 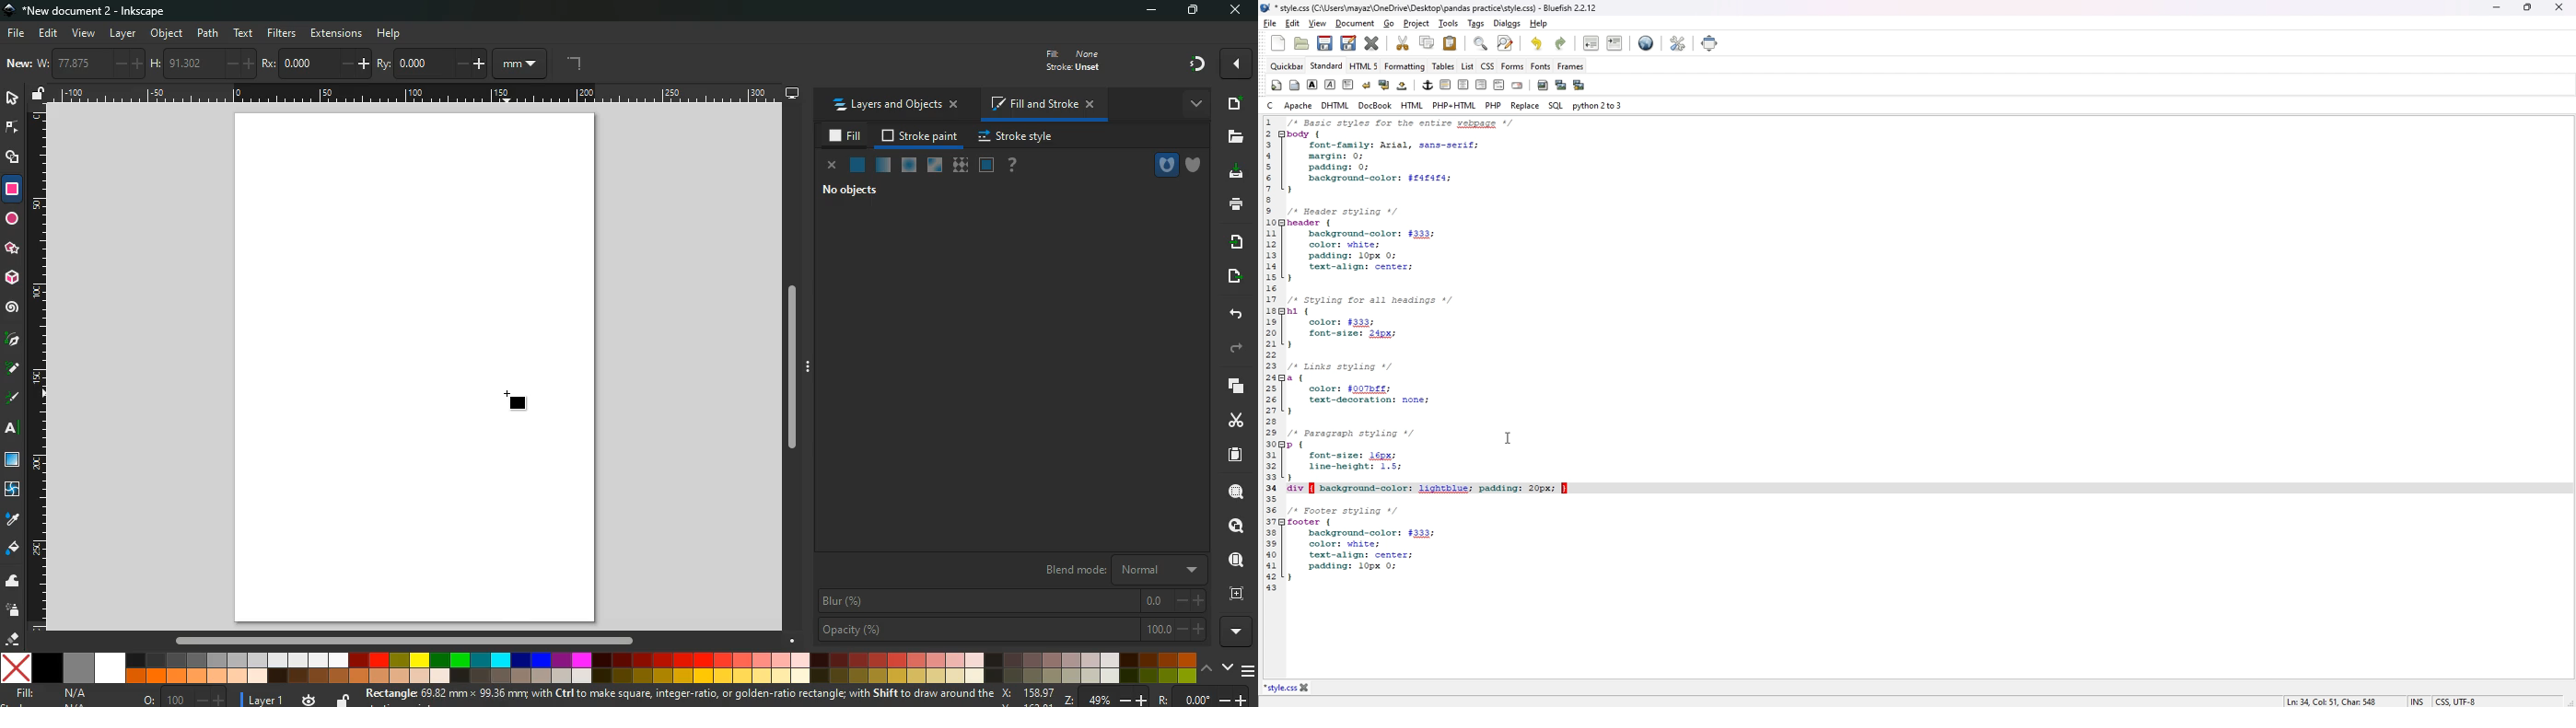 What do you see at coordinates (13, 399) in the screenshot?
I see `draw` at bounding box center [13, 399].